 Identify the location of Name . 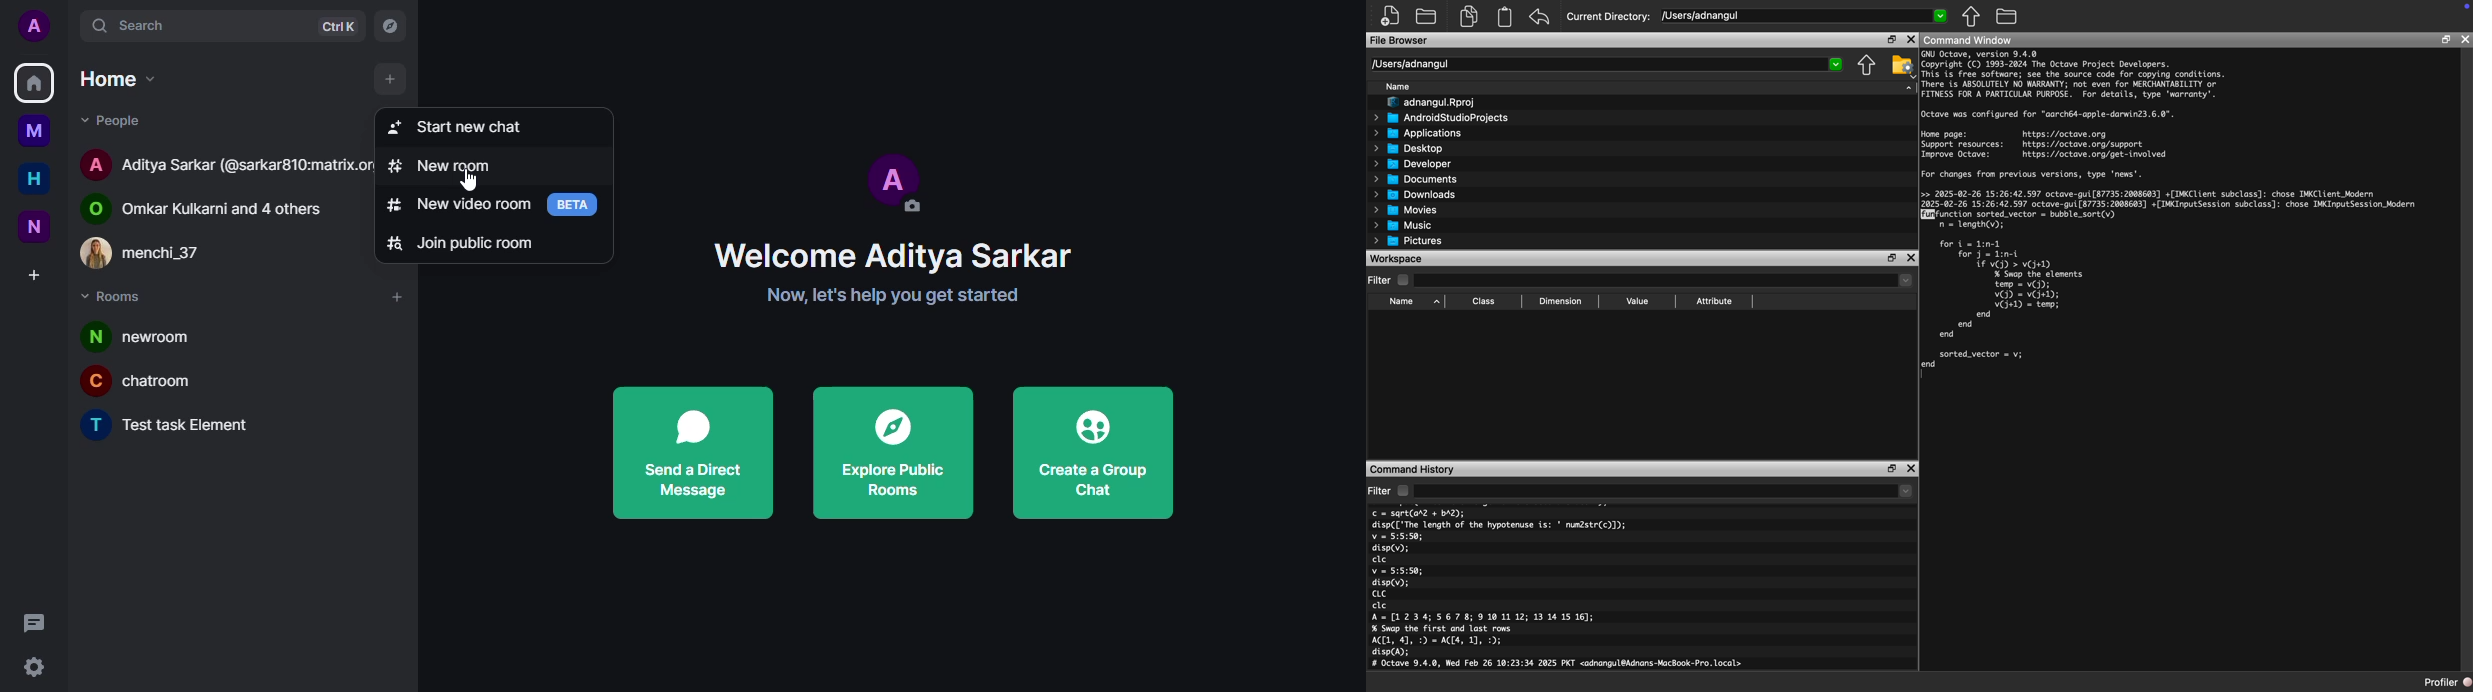
(1412, 302).